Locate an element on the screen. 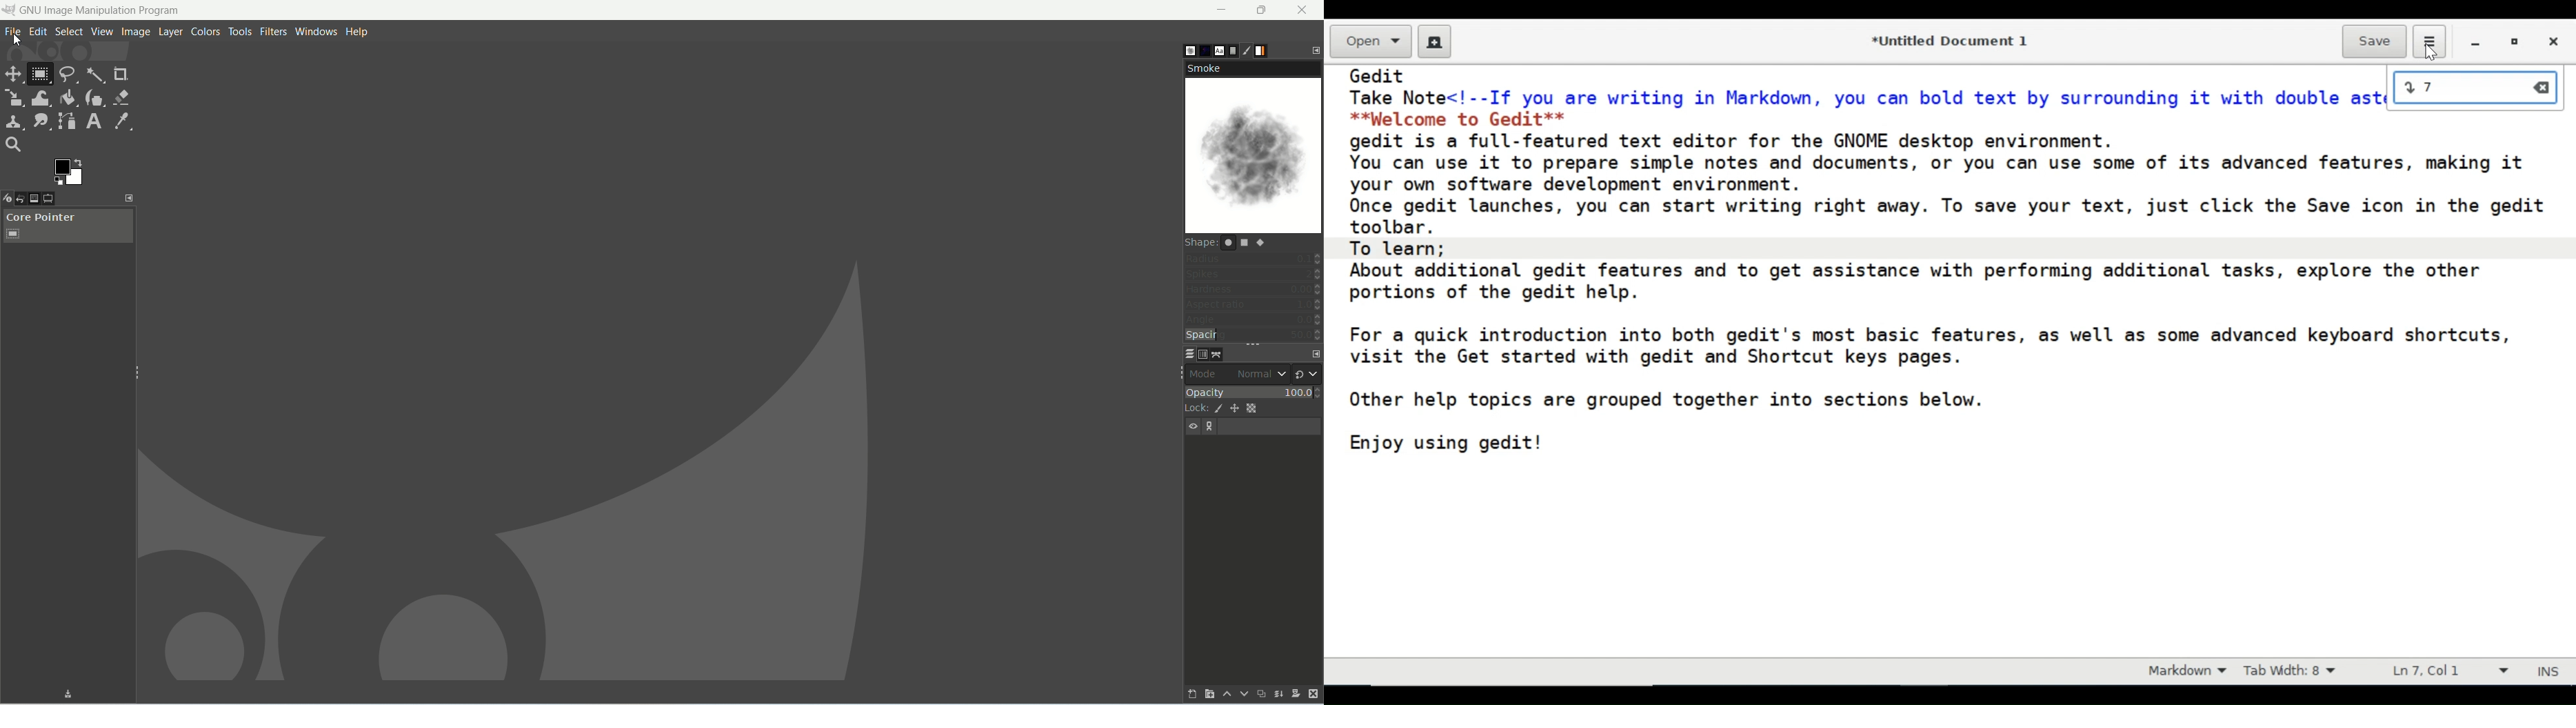 This screenshot has width=2576, height=728. spikes is located at coordinates (1254, 272).